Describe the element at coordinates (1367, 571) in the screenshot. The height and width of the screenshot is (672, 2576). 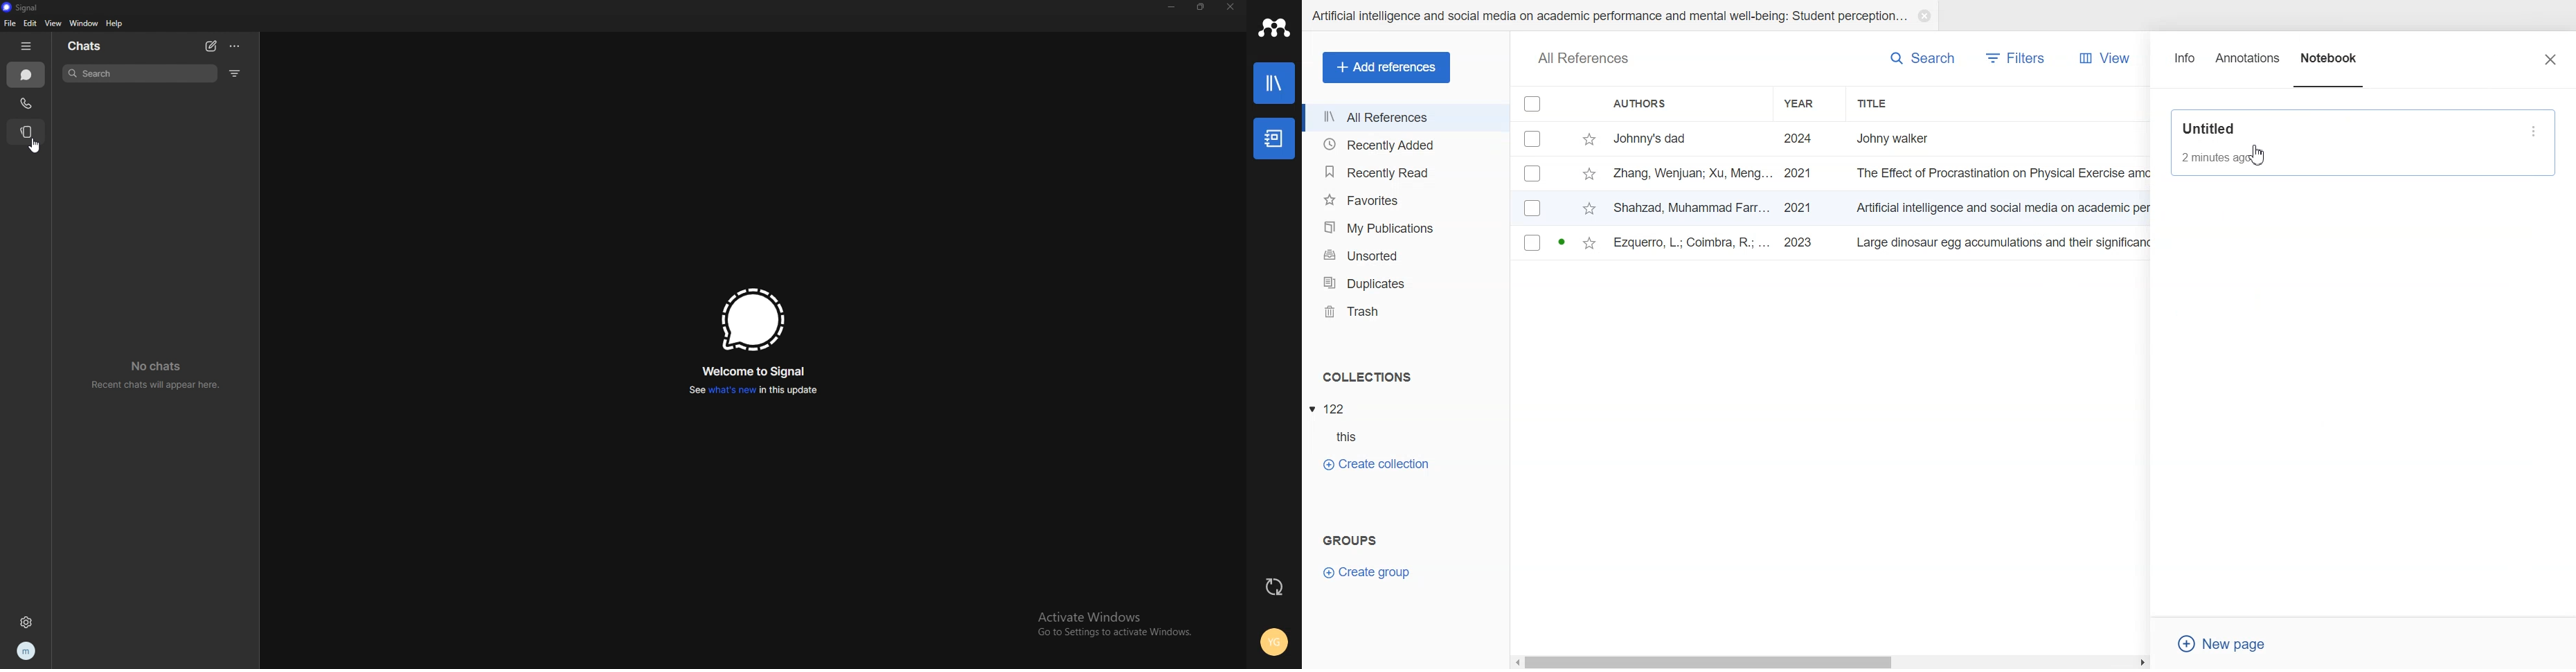
I see `Crate Group` at that location.